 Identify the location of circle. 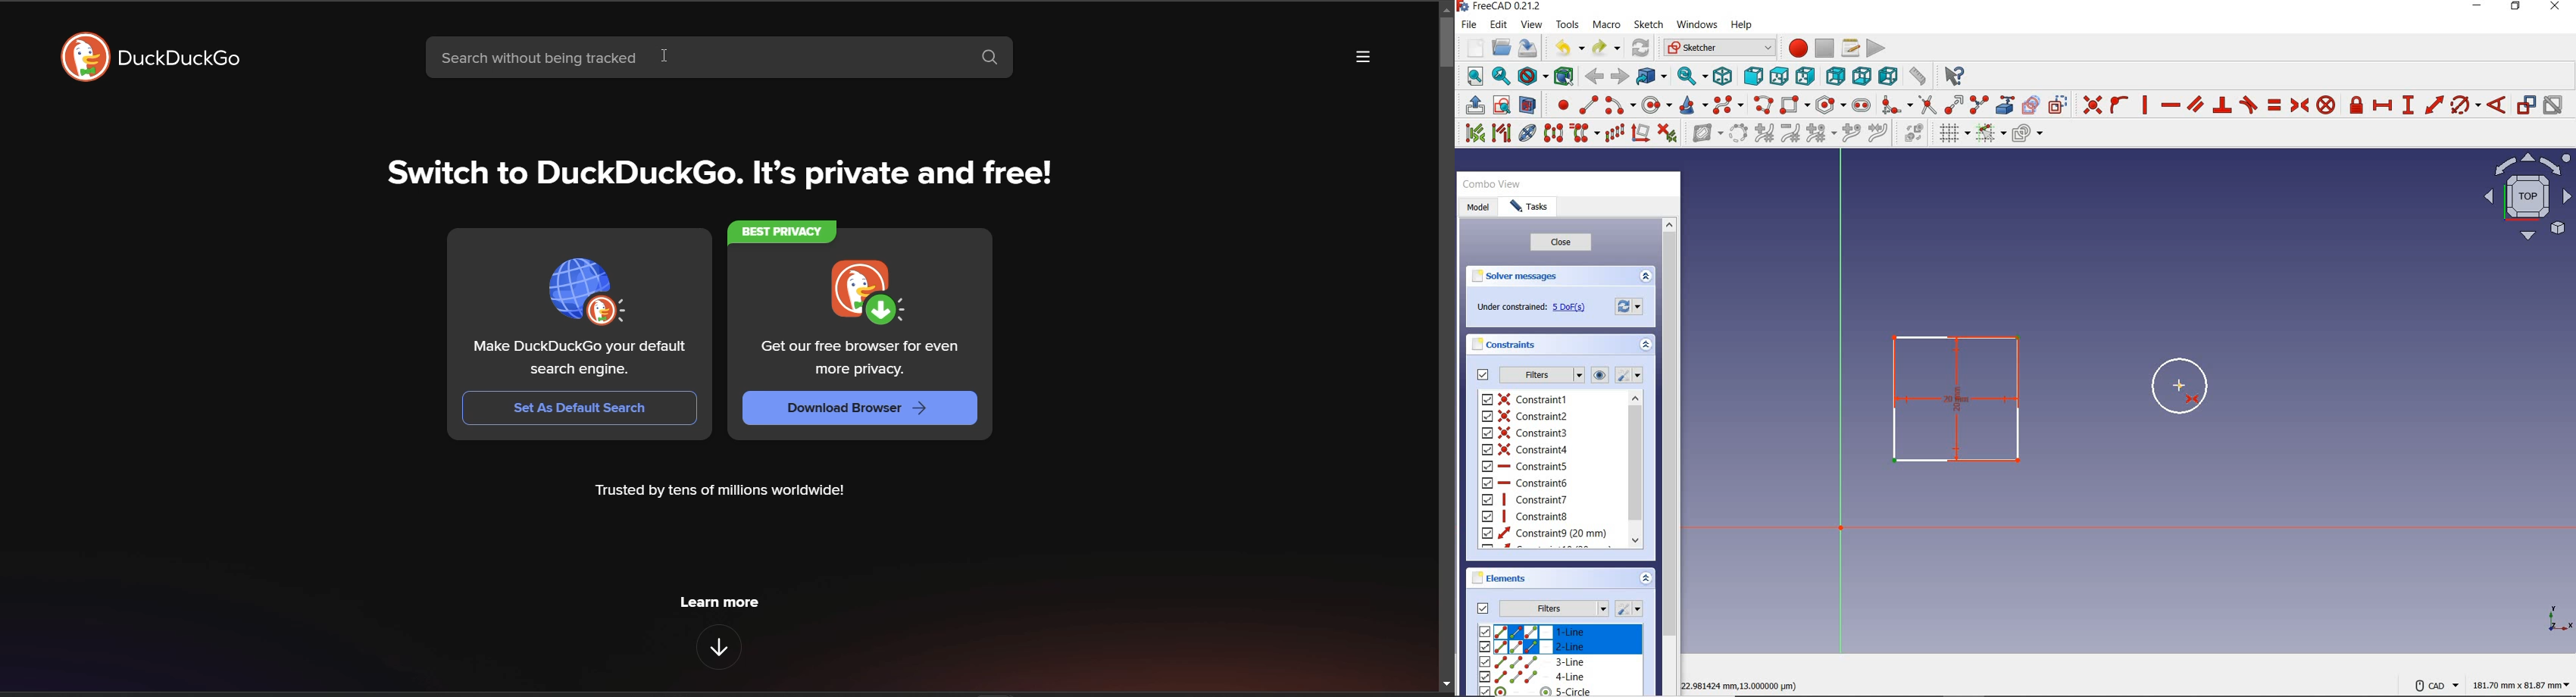
(2170, 391).